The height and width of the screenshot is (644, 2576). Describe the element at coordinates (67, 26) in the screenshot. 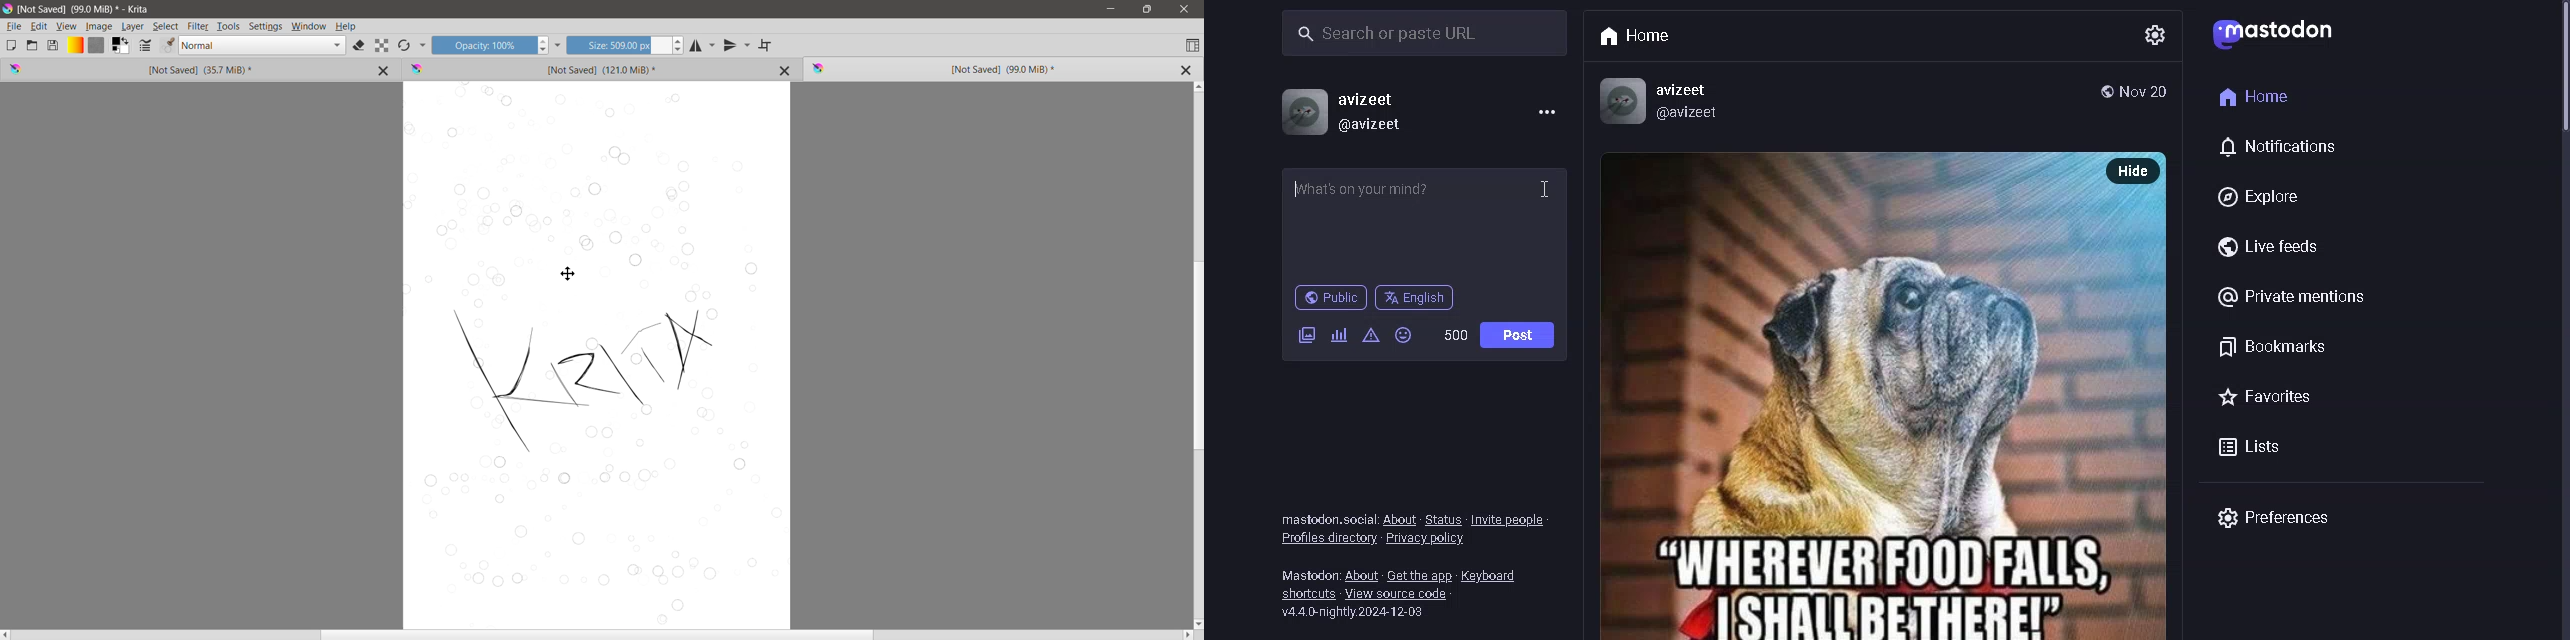

I see `View` at that location.